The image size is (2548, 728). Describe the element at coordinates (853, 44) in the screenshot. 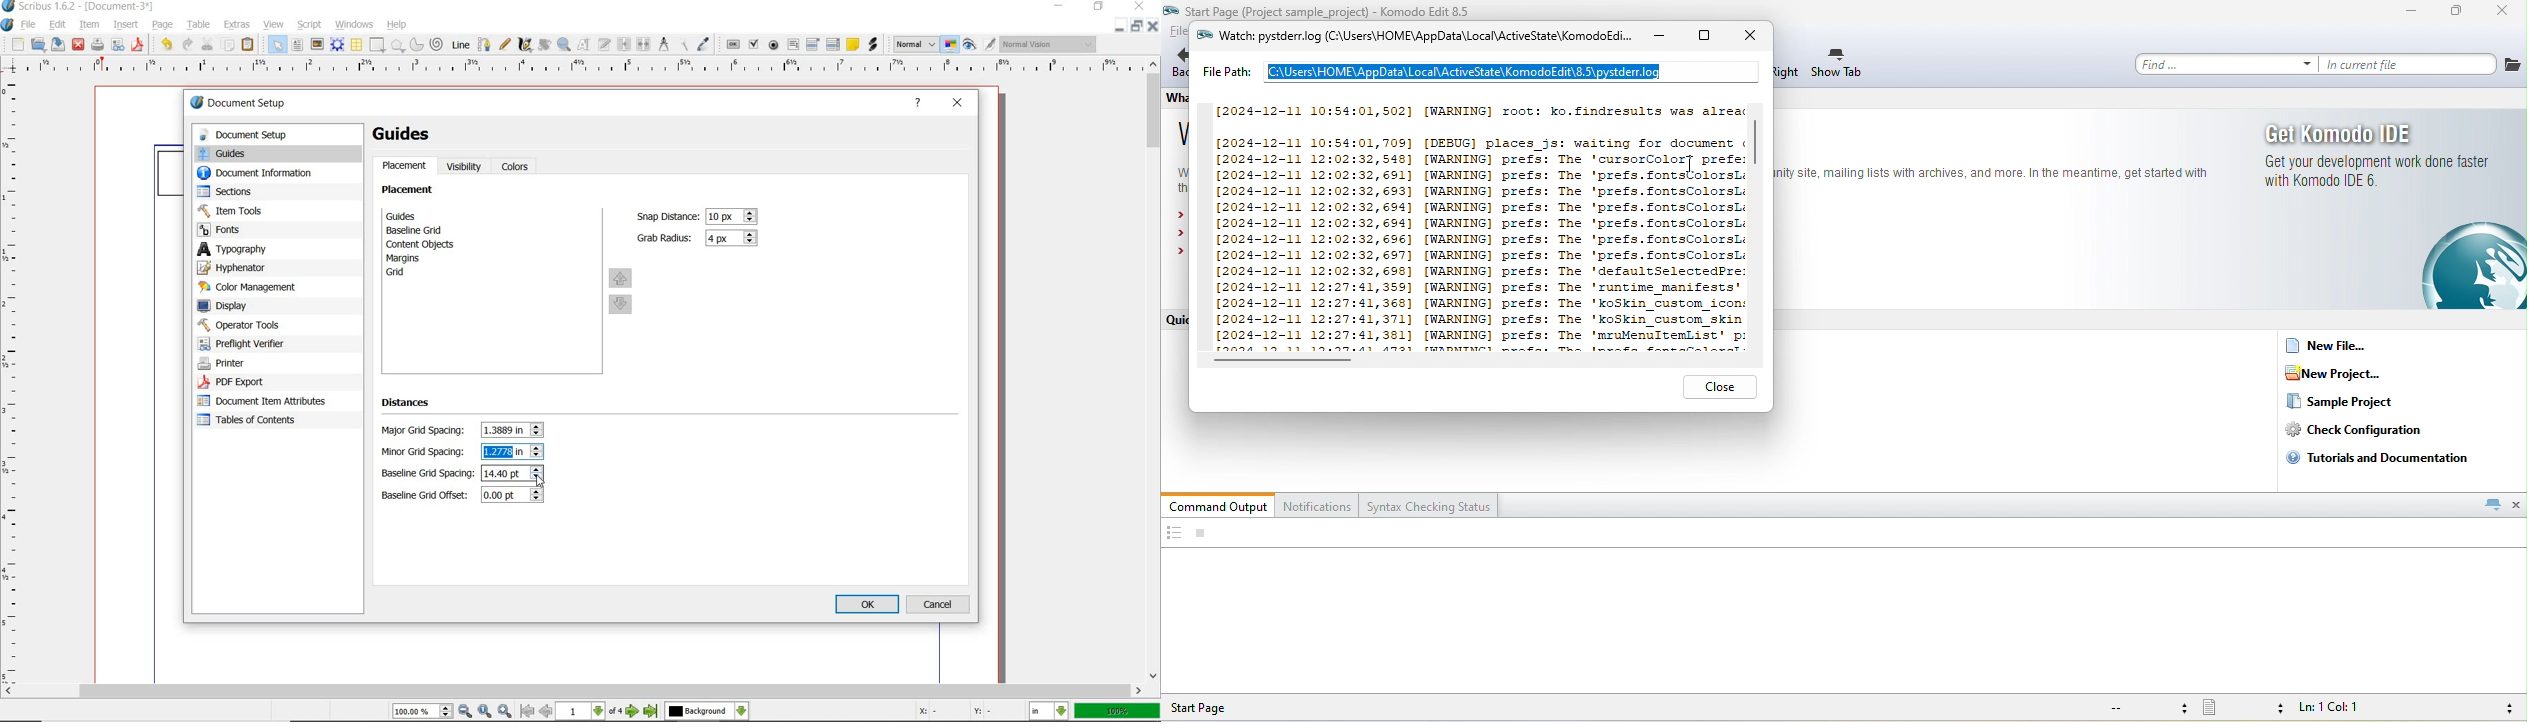

I see `text annotation` at that location.